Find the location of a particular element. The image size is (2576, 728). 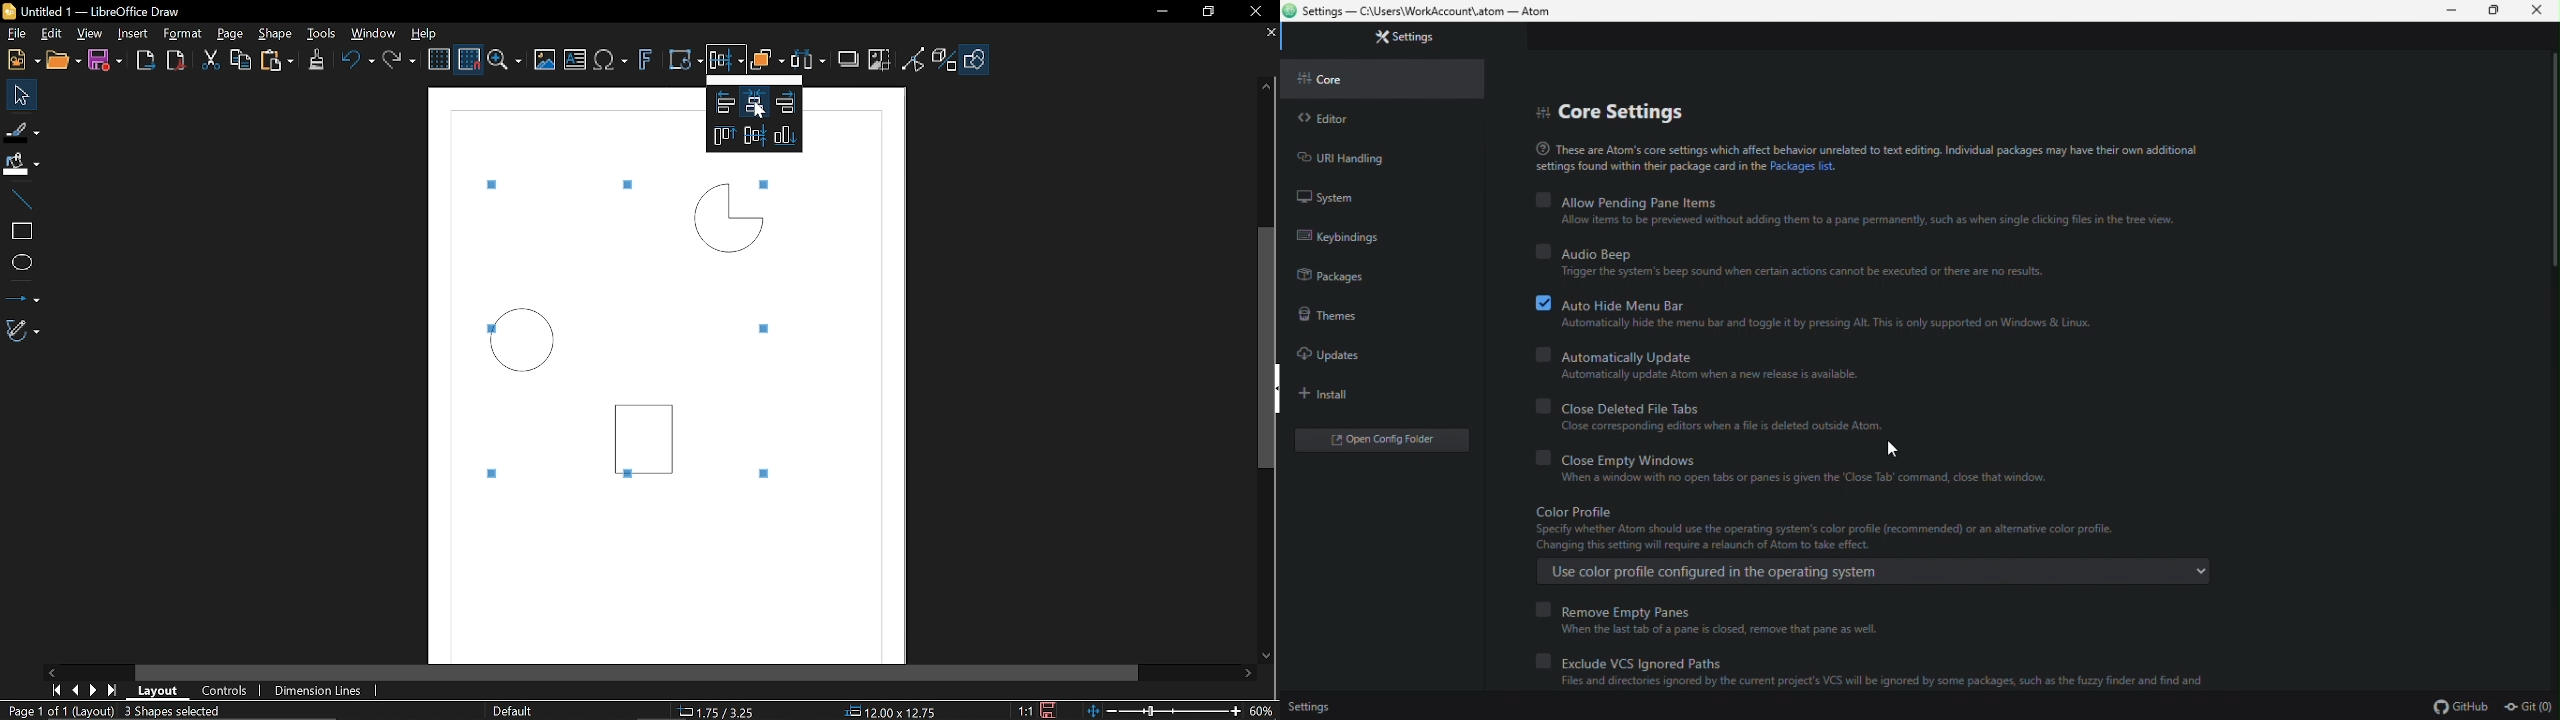

page is located at coordinates (234, 35).